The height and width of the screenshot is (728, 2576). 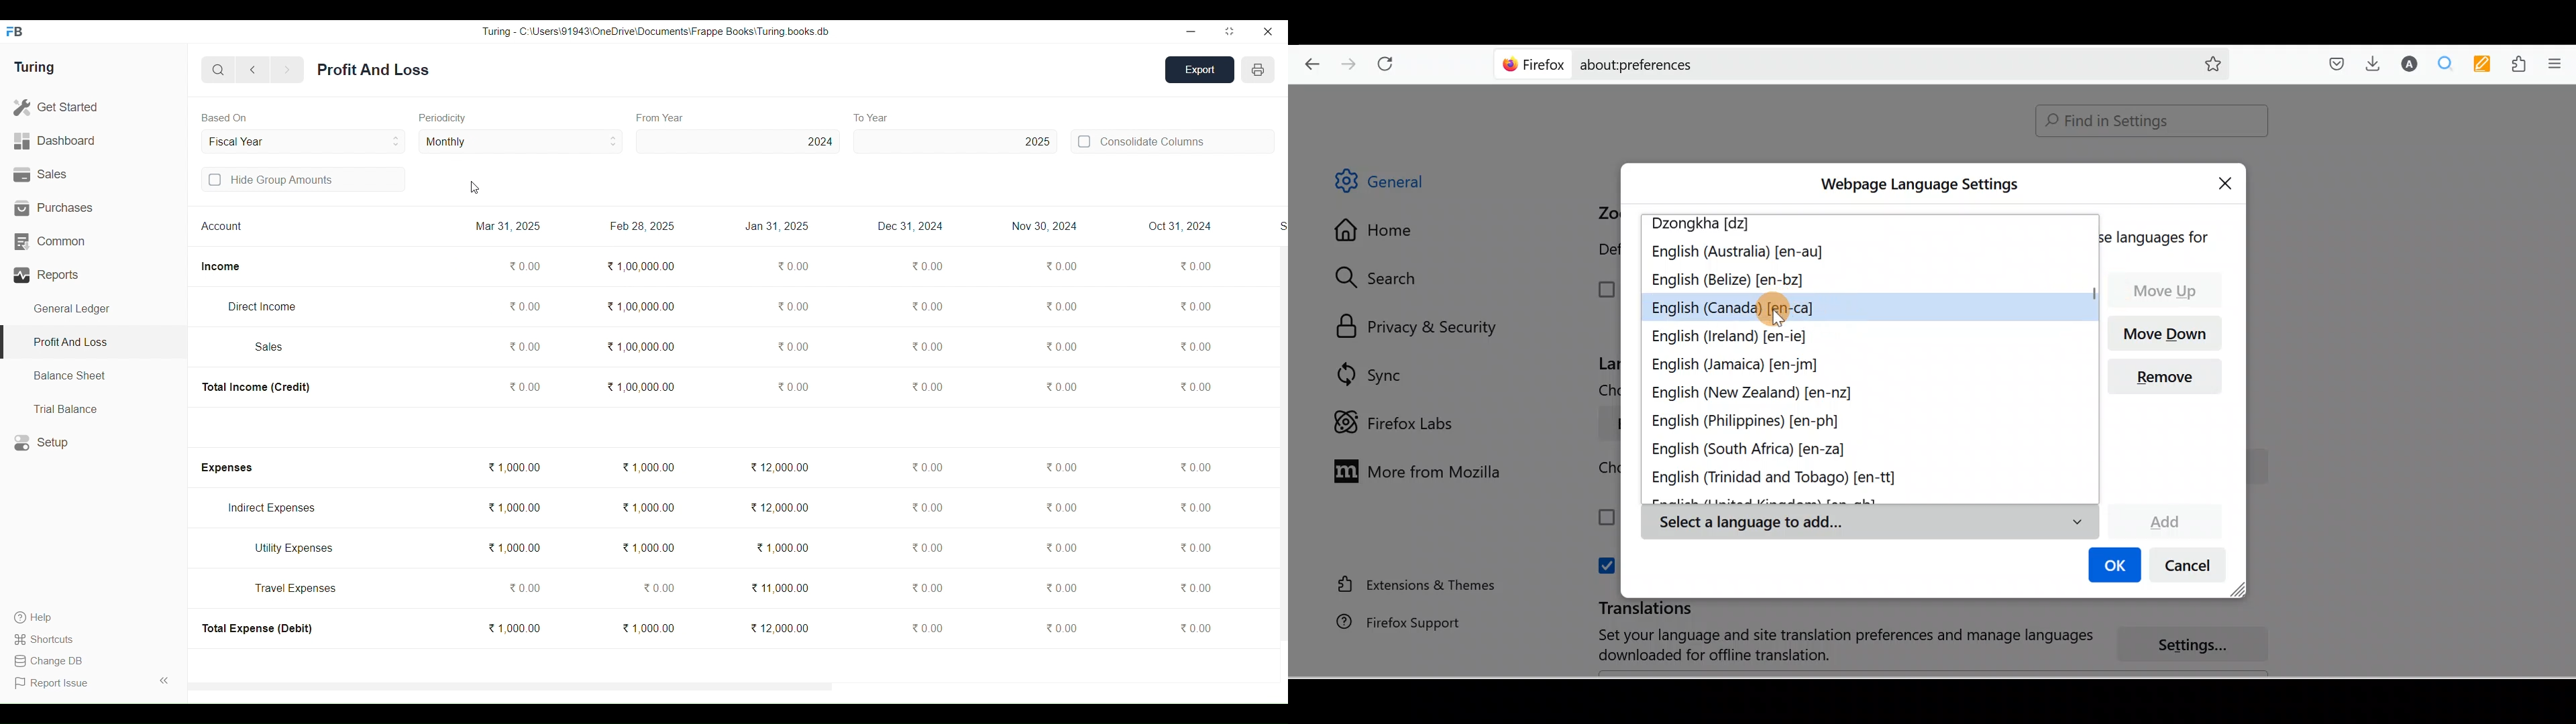 I want to click on 1,000.00, so click(x=513, y=507).